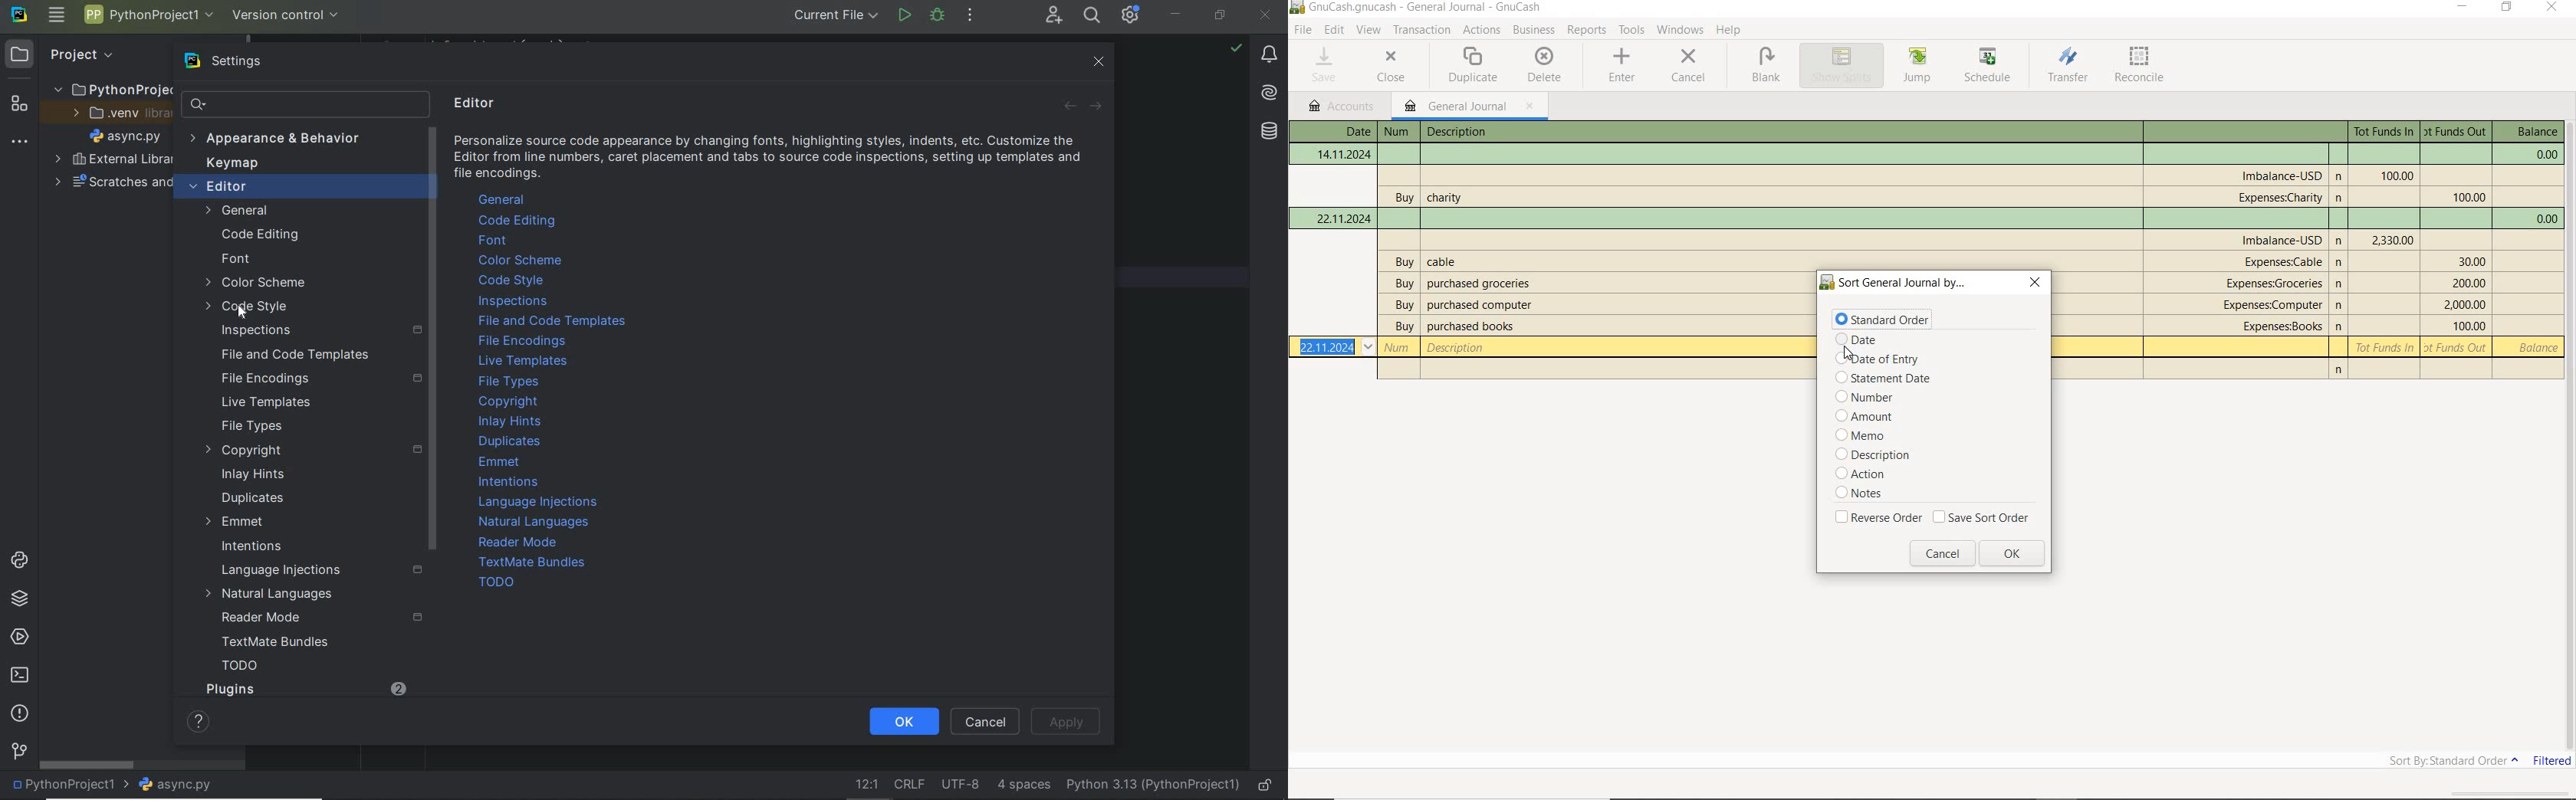  What do you see at coordinates (2341, 199) in the screenshot?
I see `n` at bounding box center [2341, 199].